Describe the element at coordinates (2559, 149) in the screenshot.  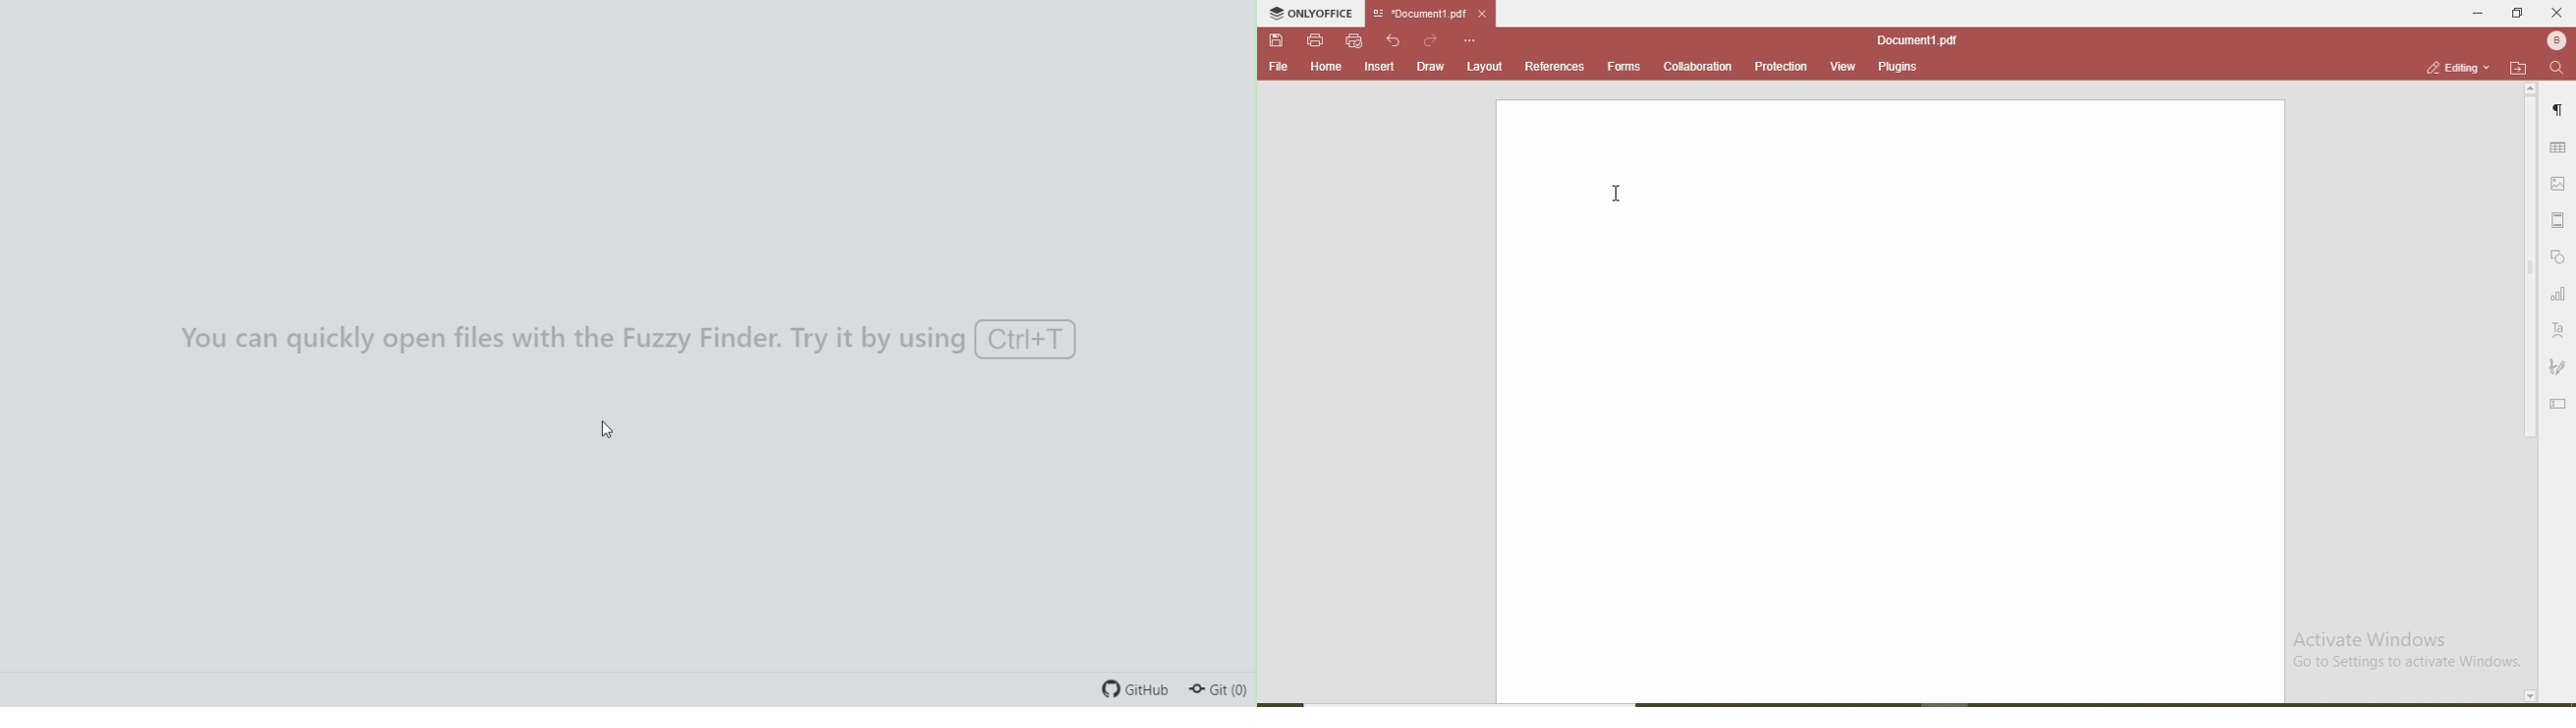
I see `table` at that location.